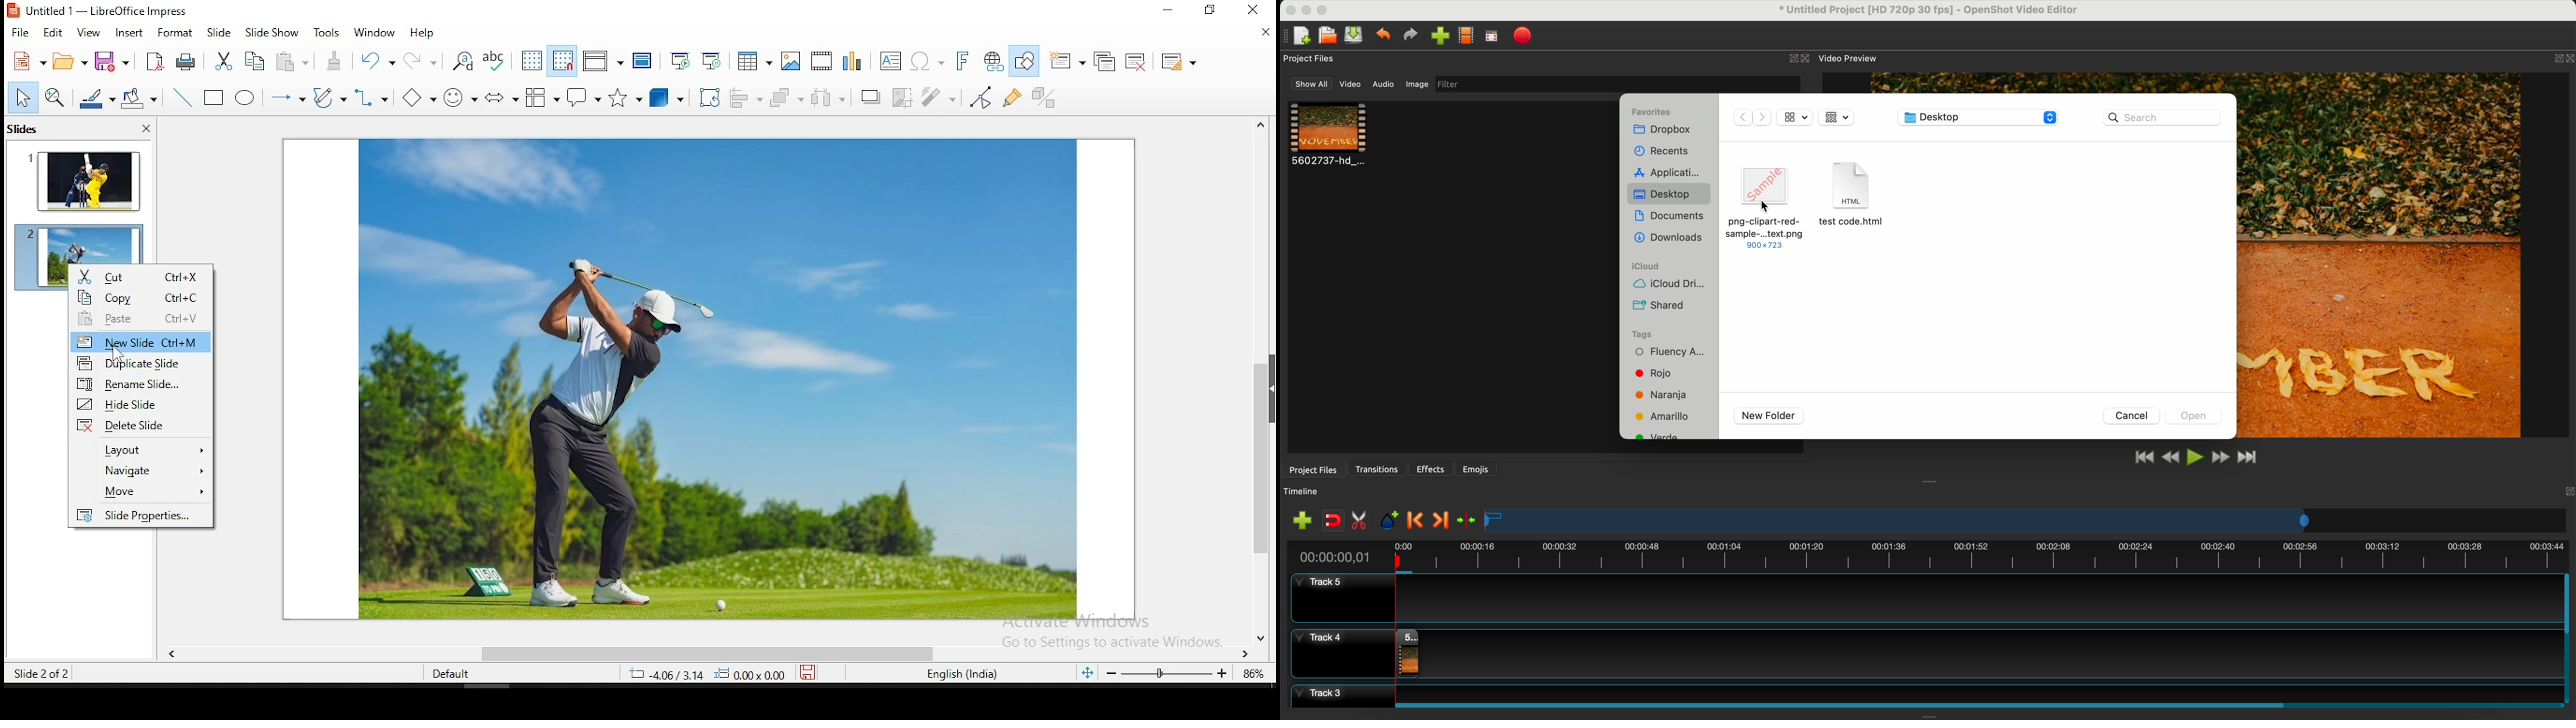  I want to click on align objects, so click(747, 99).